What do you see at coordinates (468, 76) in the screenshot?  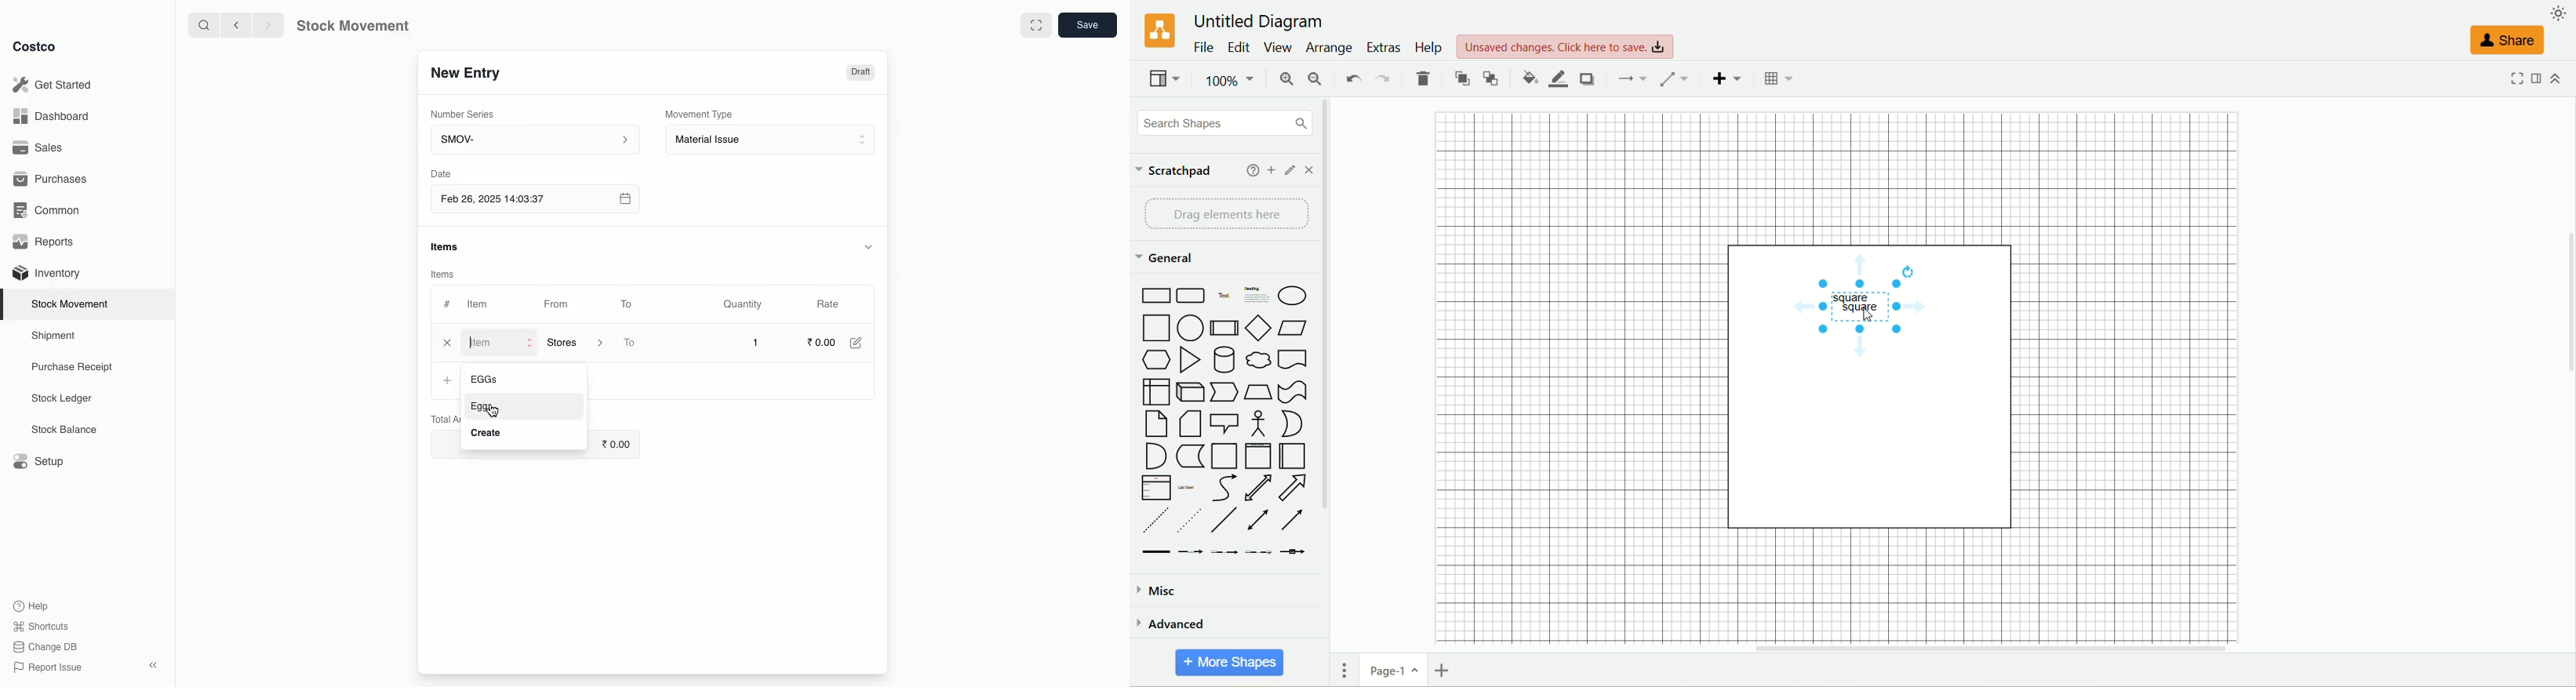 I see `New Entry` at bounding box center [468, 76].